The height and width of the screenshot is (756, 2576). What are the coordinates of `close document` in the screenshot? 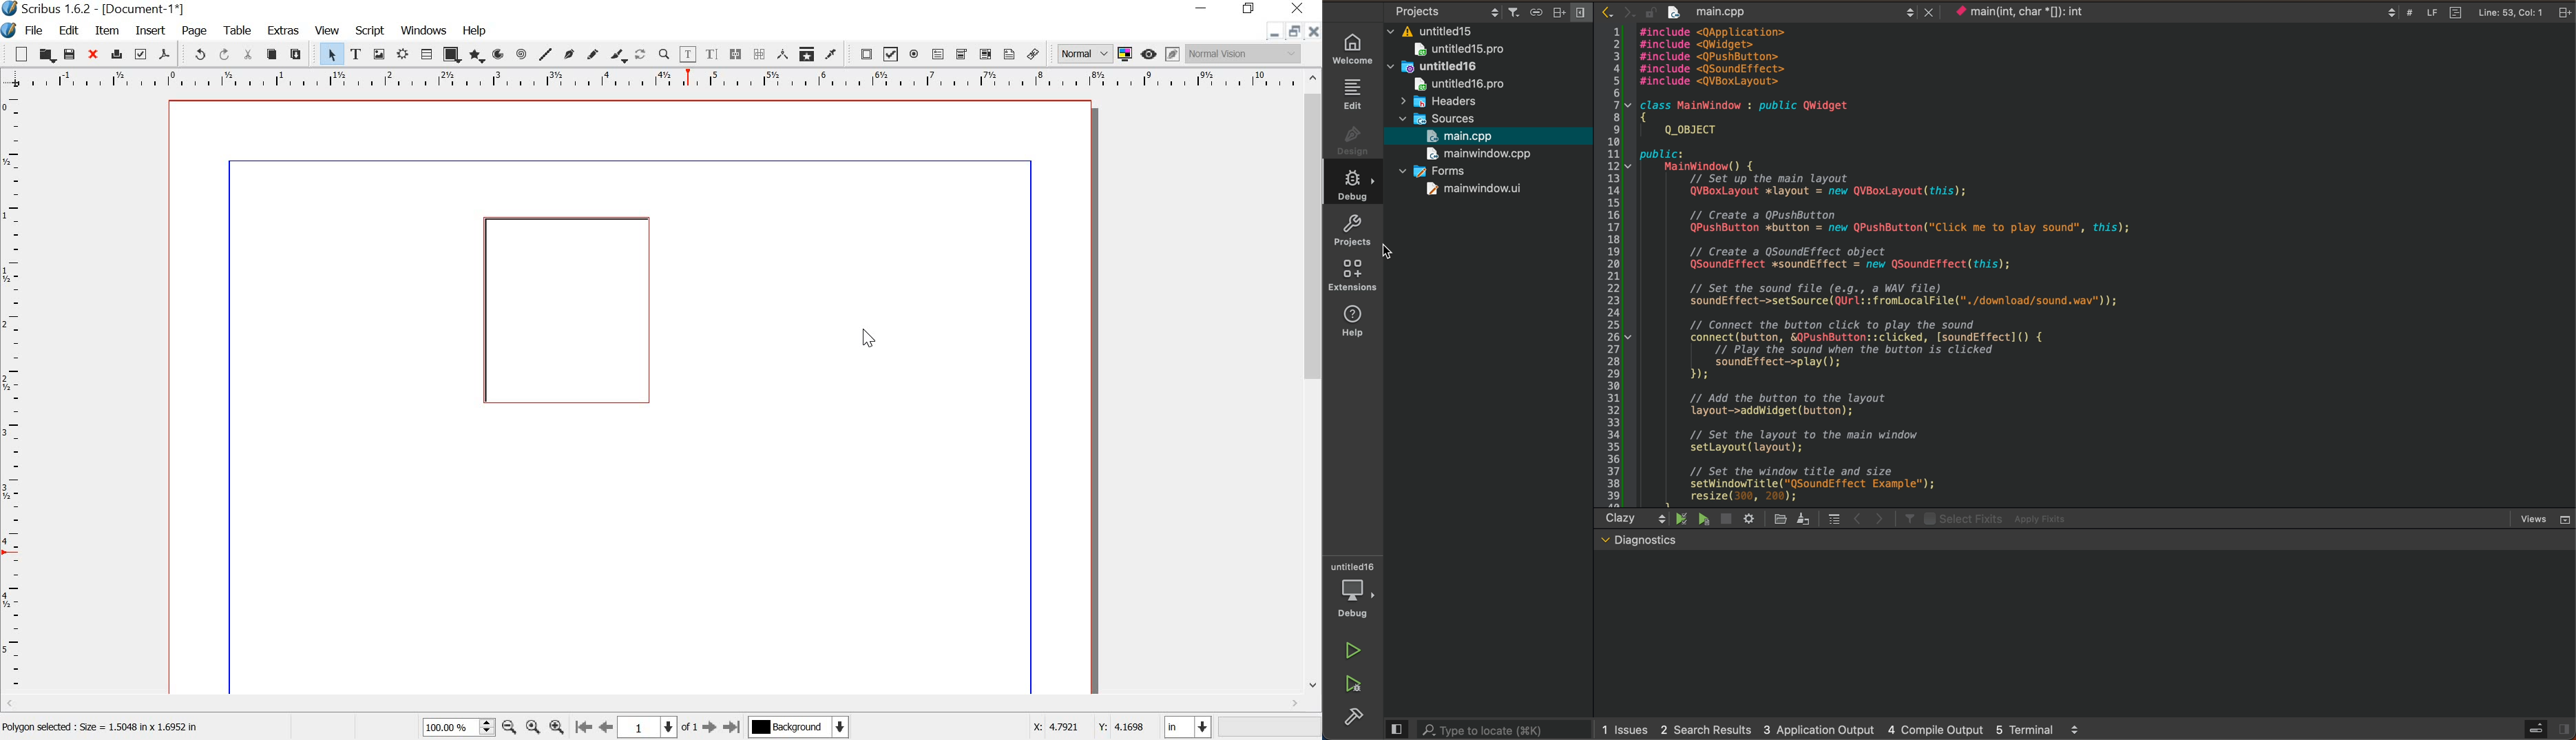 It's located at (1312, 32).